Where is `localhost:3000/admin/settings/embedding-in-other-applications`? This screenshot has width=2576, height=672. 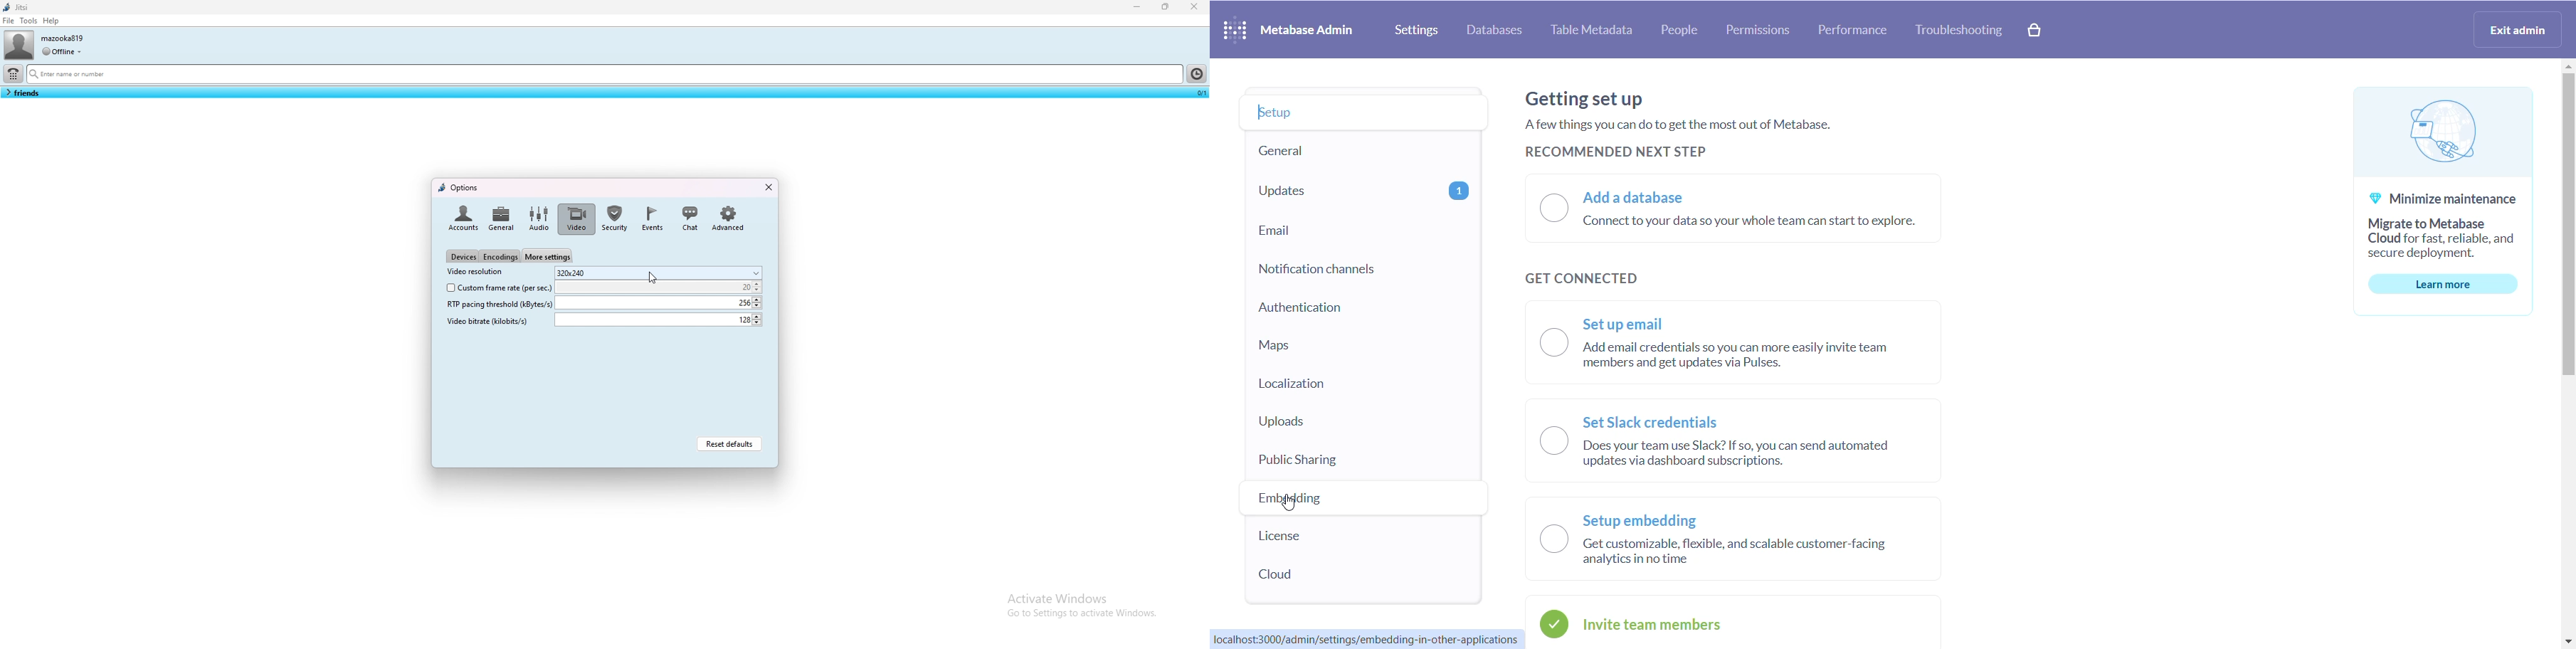 localhost:3000/admin/settings/embedding-in-other-applications is located at coordinates (1366, 638).